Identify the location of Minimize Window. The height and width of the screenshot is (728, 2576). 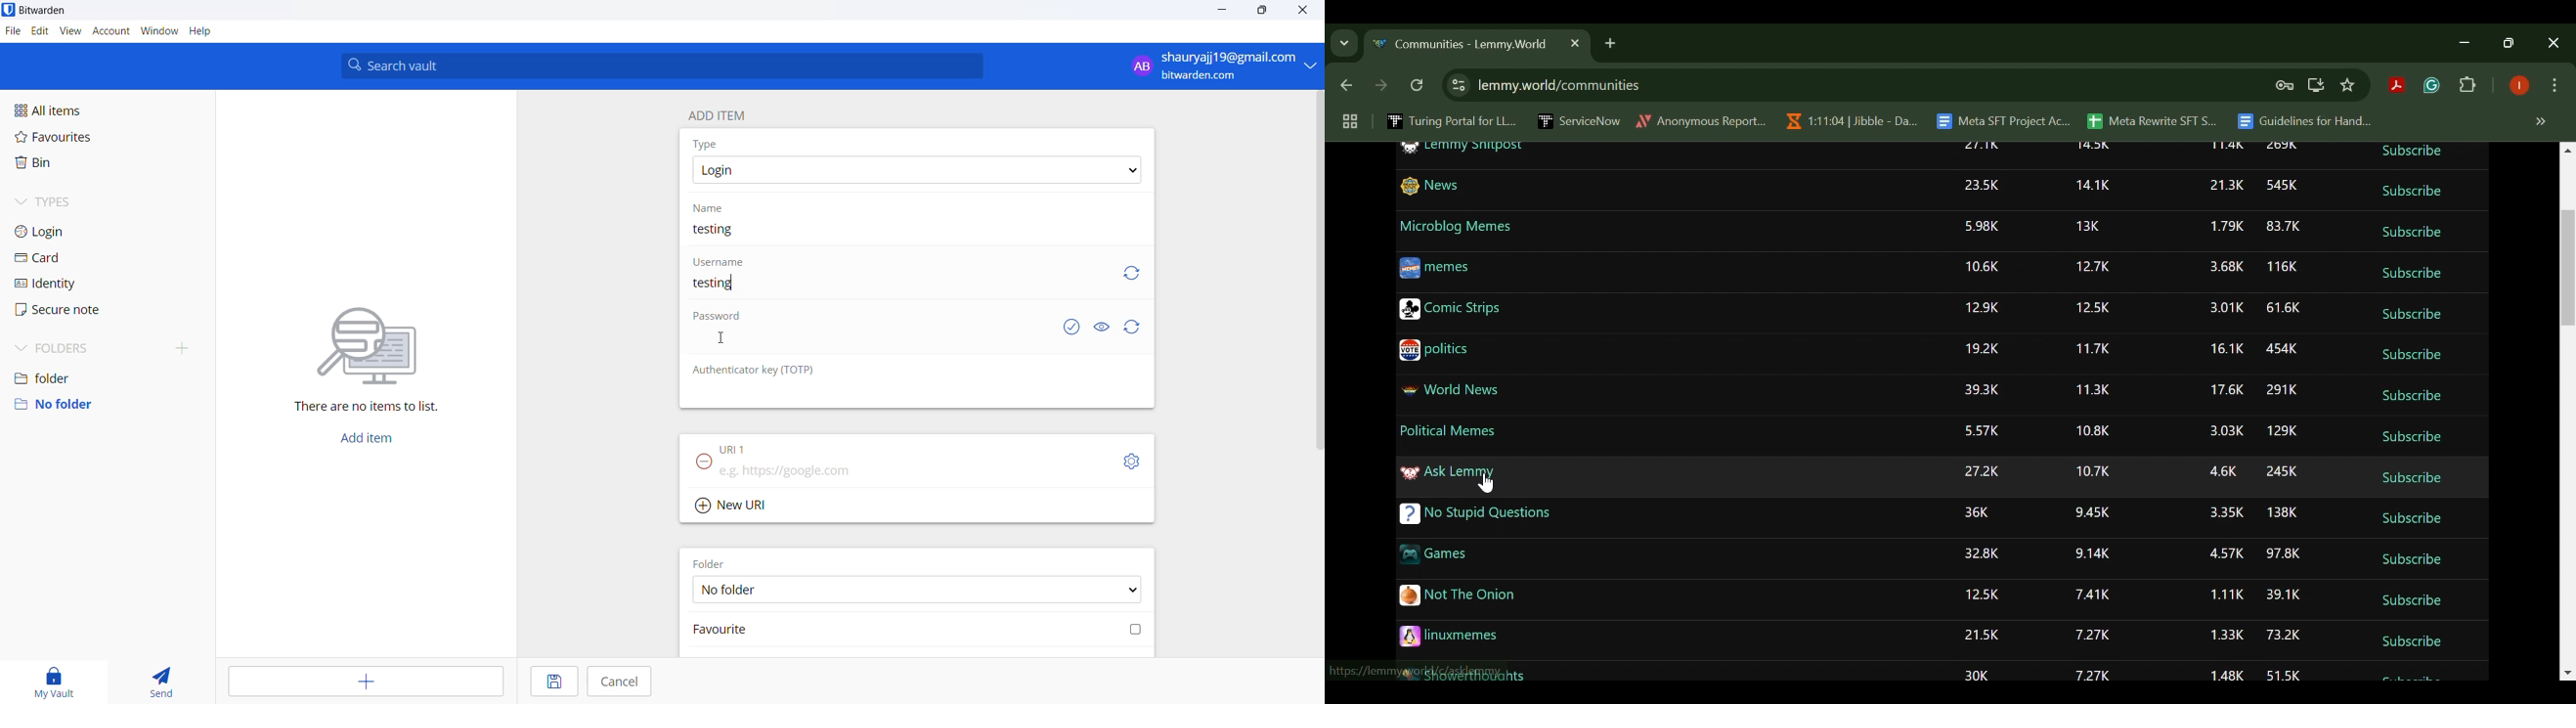
(2511, 42).